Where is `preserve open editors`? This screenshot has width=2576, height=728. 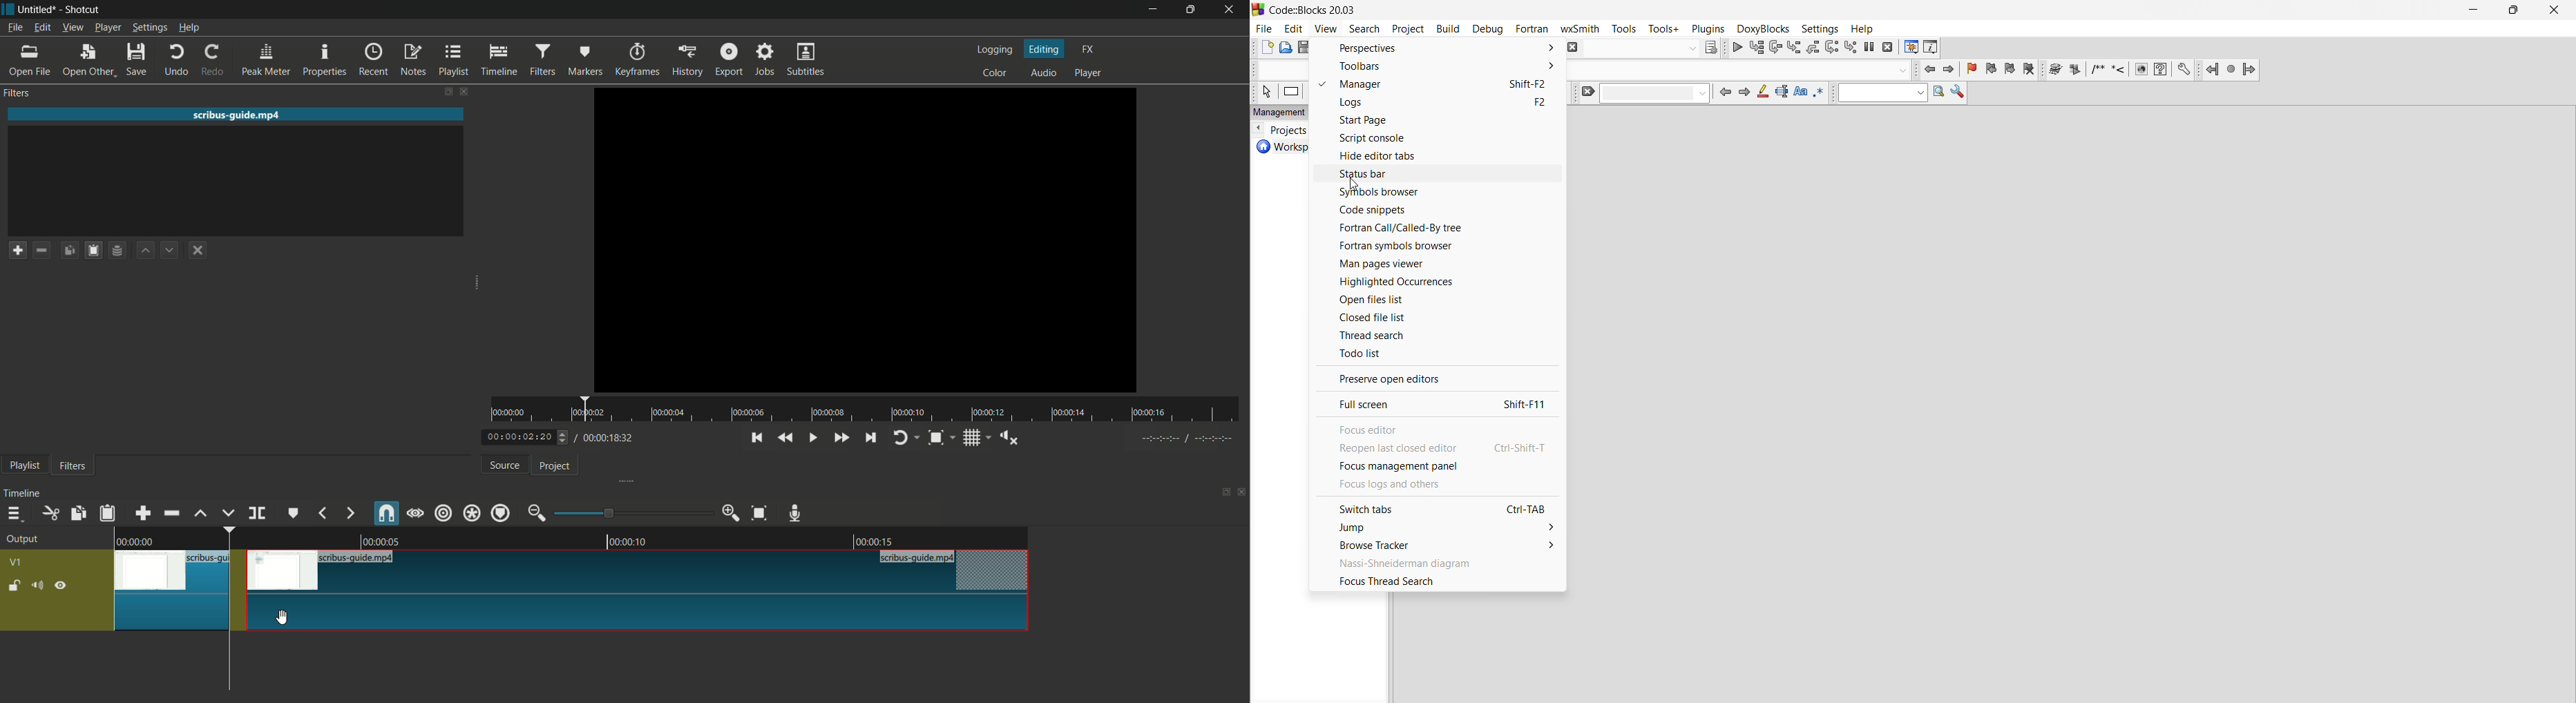
preserve open editors is located at coordinates (1438, 376).